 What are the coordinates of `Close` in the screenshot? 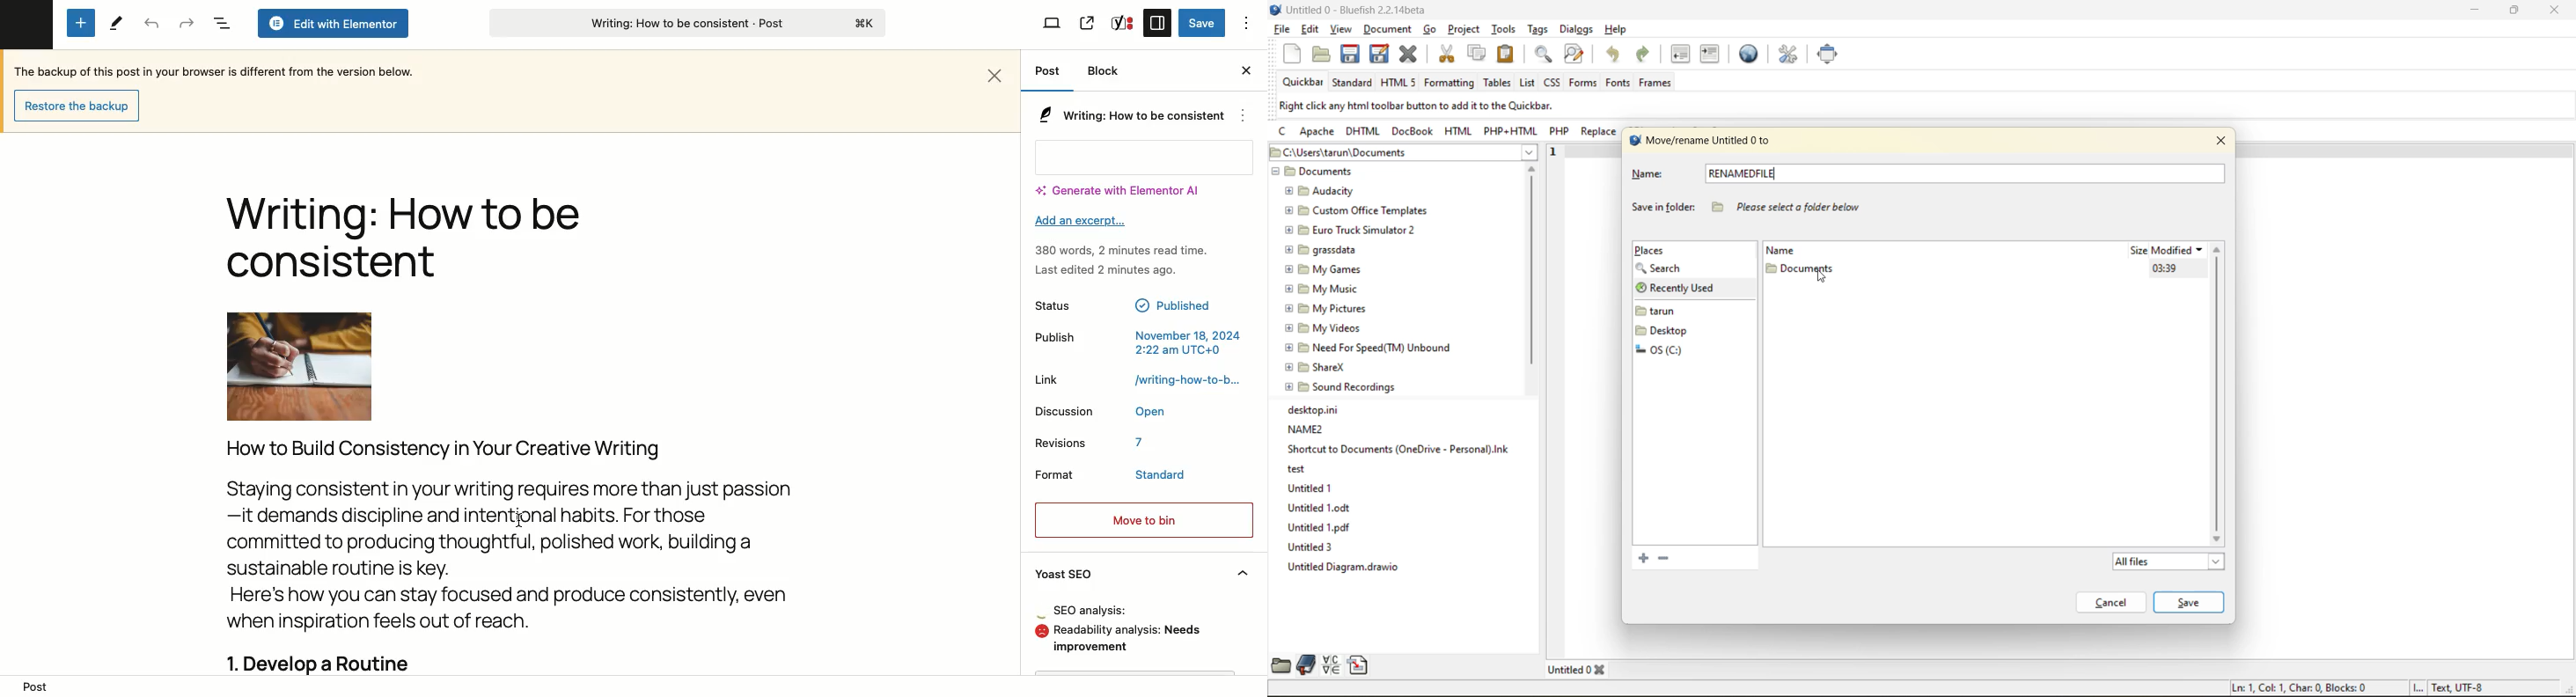 It's located at (1243, 70).